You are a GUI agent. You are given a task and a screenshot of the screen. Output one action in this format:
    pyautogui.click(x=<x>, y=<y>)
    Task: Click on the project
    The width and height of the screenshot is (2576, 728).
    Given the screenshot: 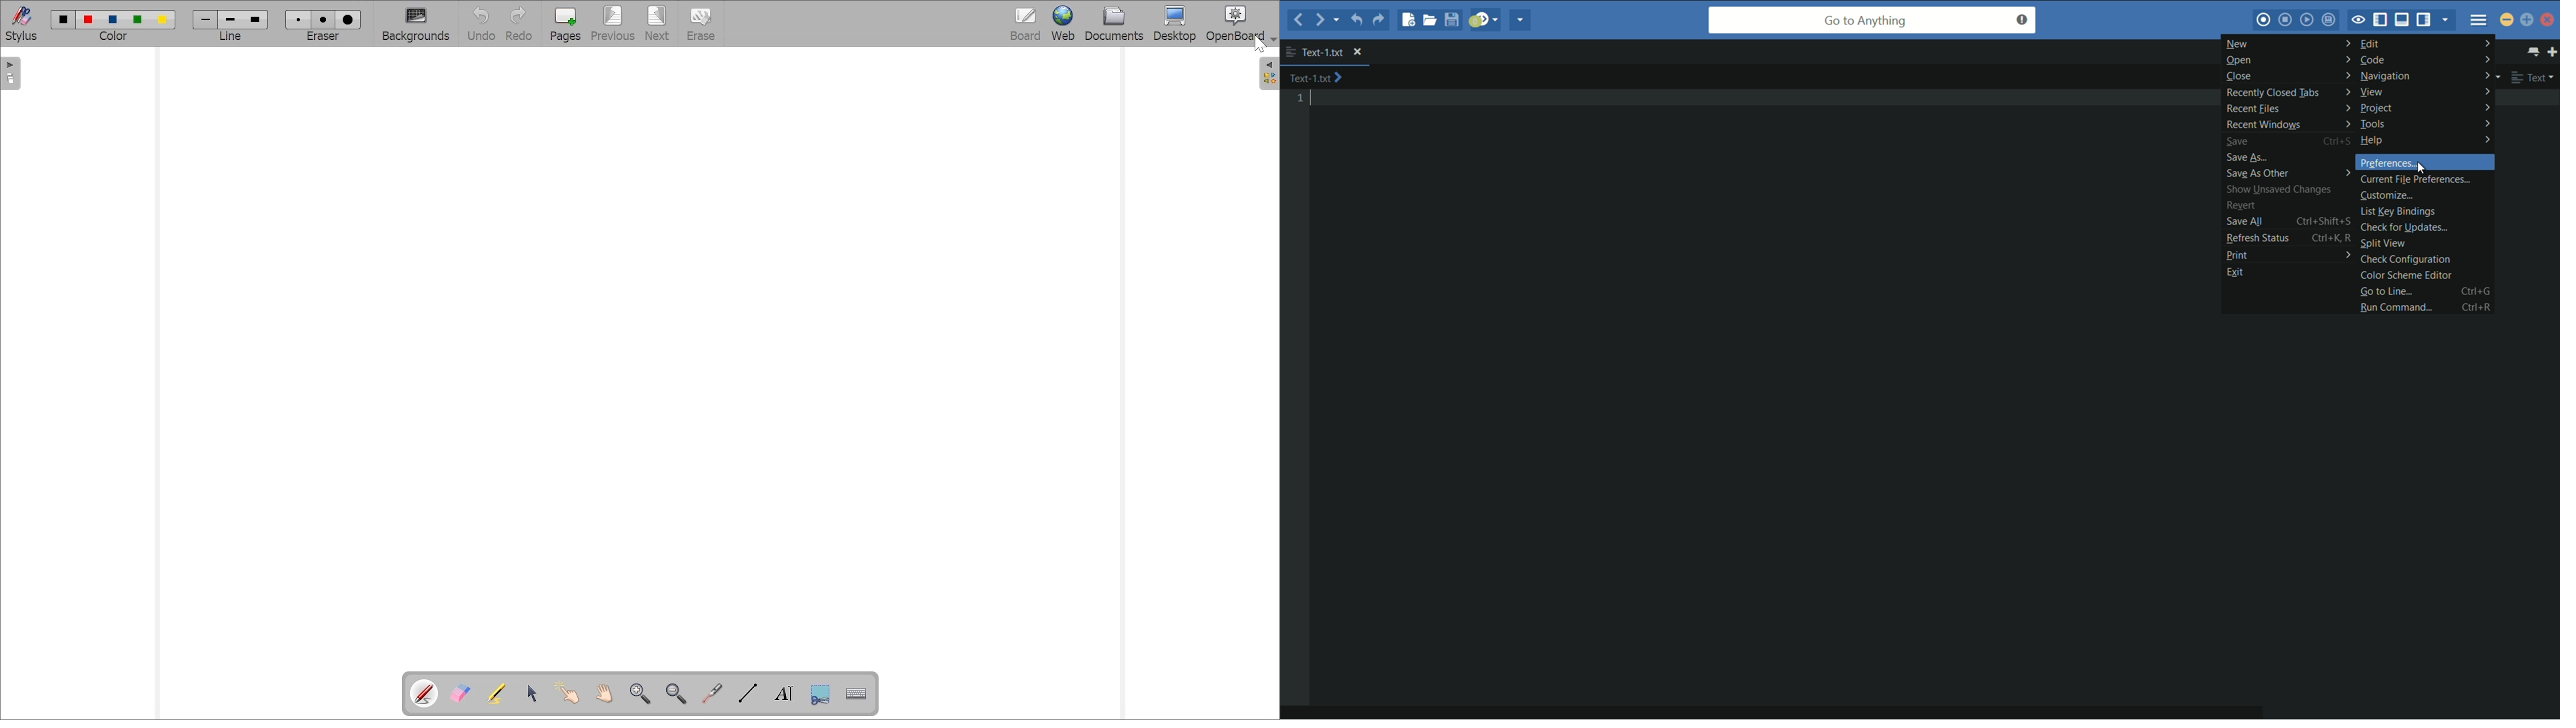 What is the action you would take?
    pyautogui.click(x=2425, y=108)
    